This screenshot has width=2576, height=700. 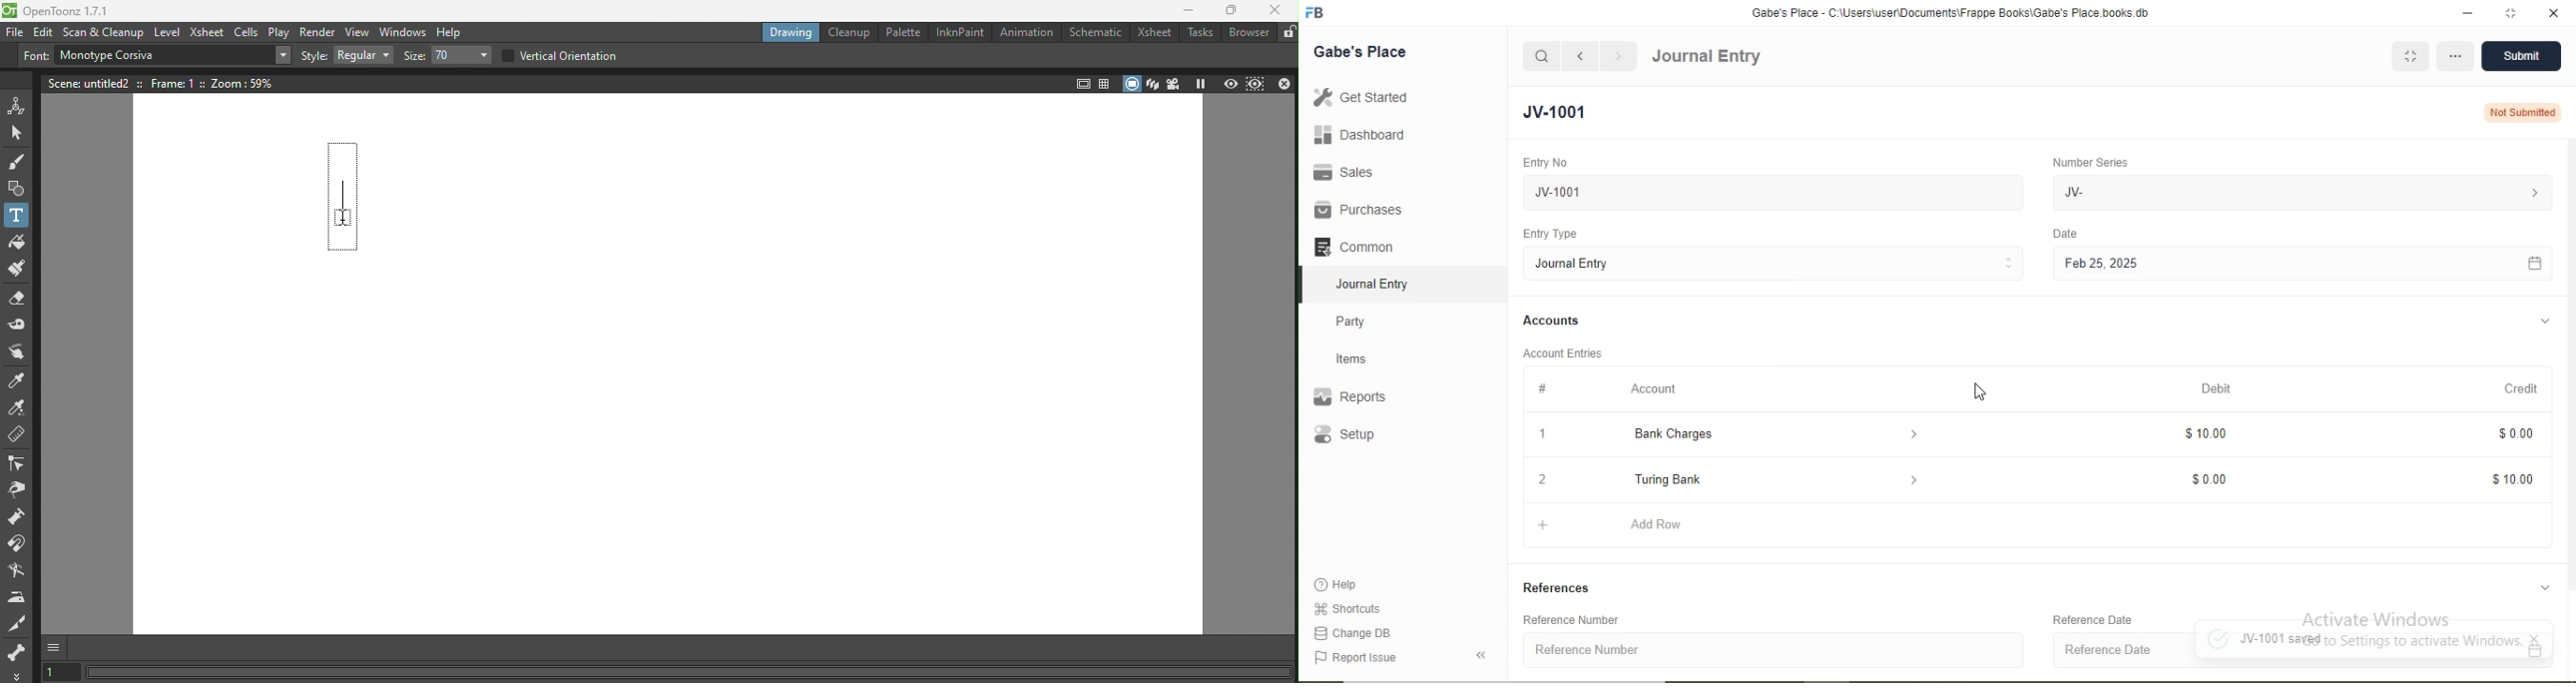 I want to click on Gabe's Place, so click(x=1362, y=51).